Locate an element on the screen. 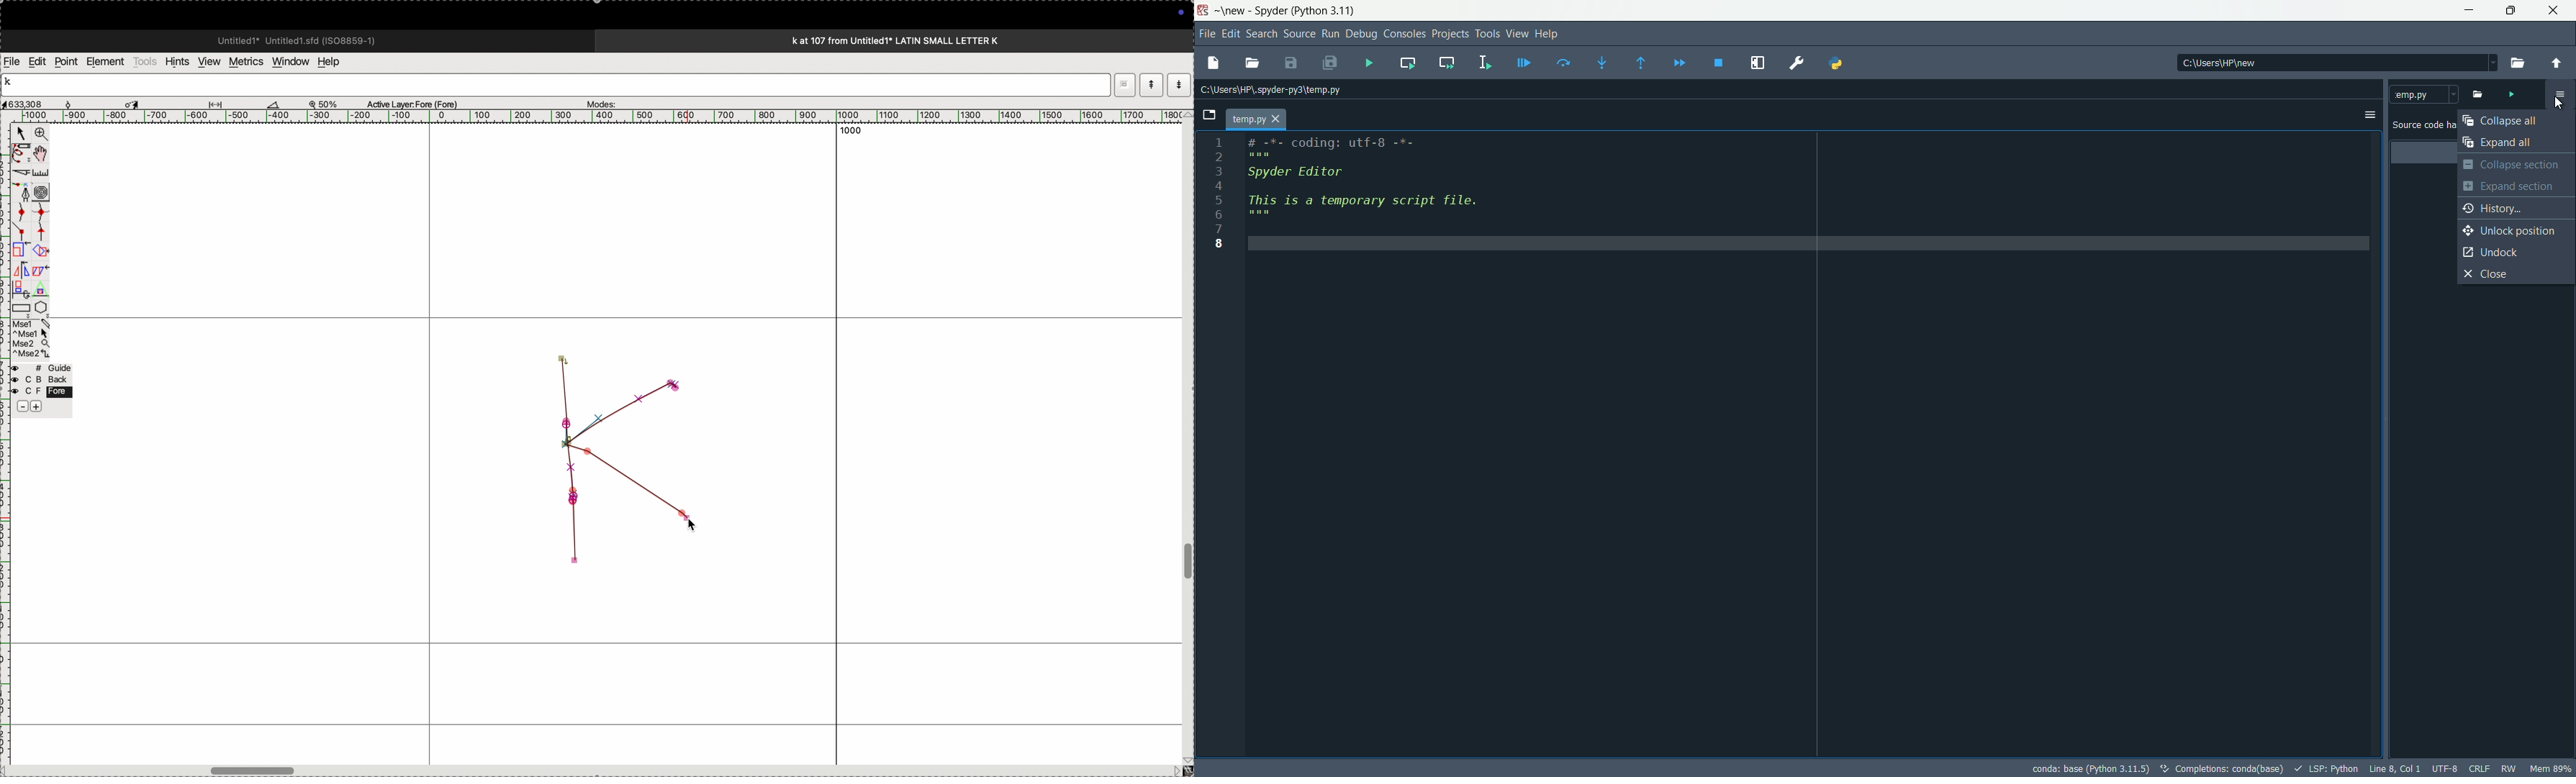 The width and height of the screenshot is (2576, 784). 1 is located at coordinates (1221, 140).